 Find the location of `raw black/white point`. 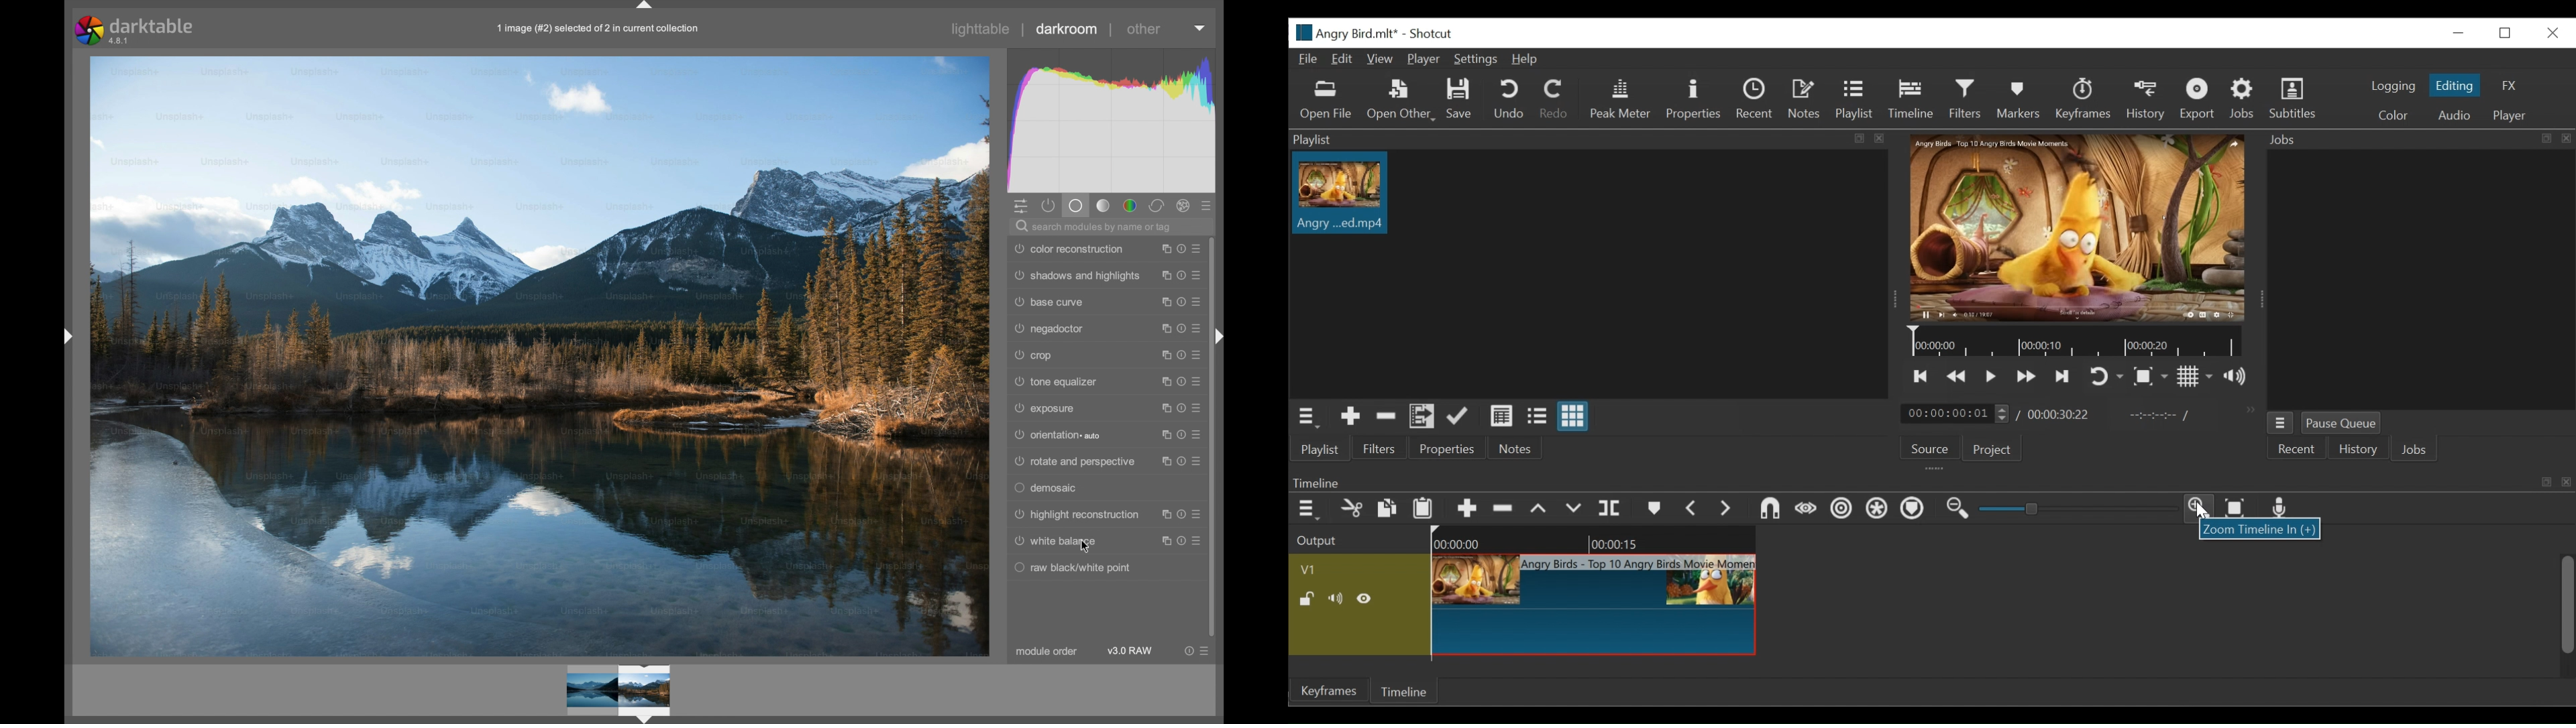

raw black/white point is located at coordinates (1074, 568).